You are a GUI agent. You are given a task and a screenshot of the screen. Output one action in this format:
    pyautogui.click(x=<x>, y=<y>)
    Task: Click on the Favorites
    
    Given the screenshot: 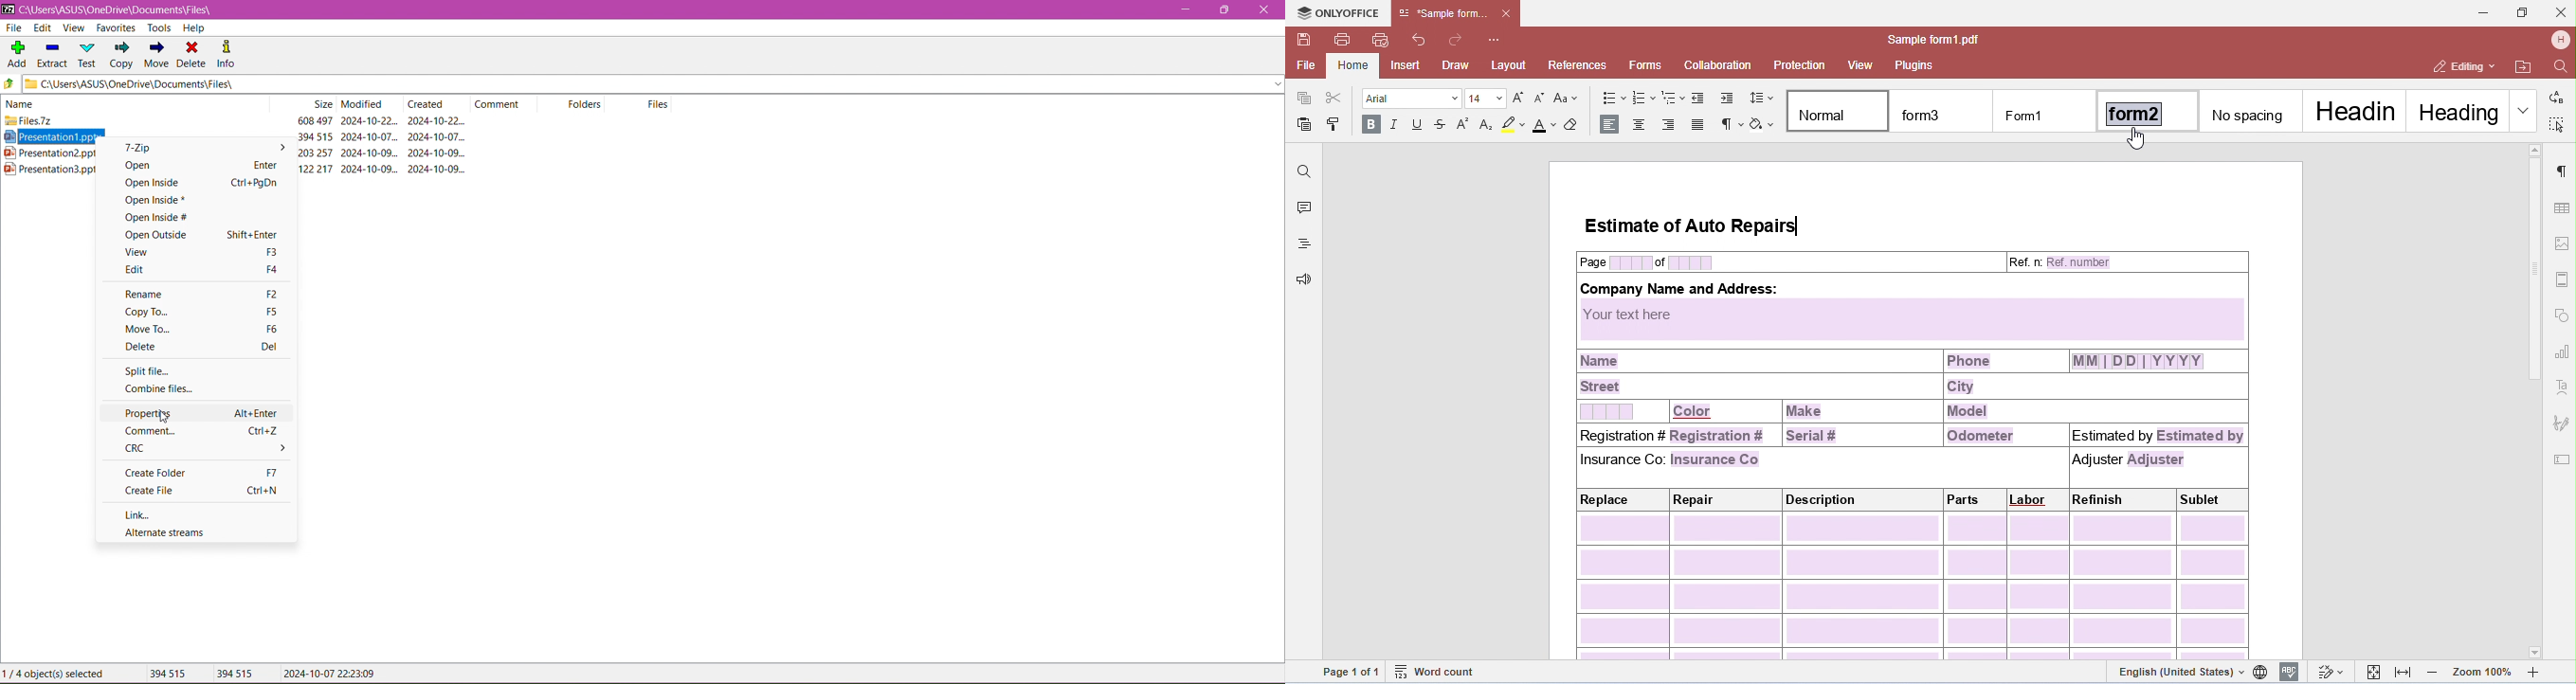 What is the action you would take?
    pyautogui.click(x=118, y=28)
    